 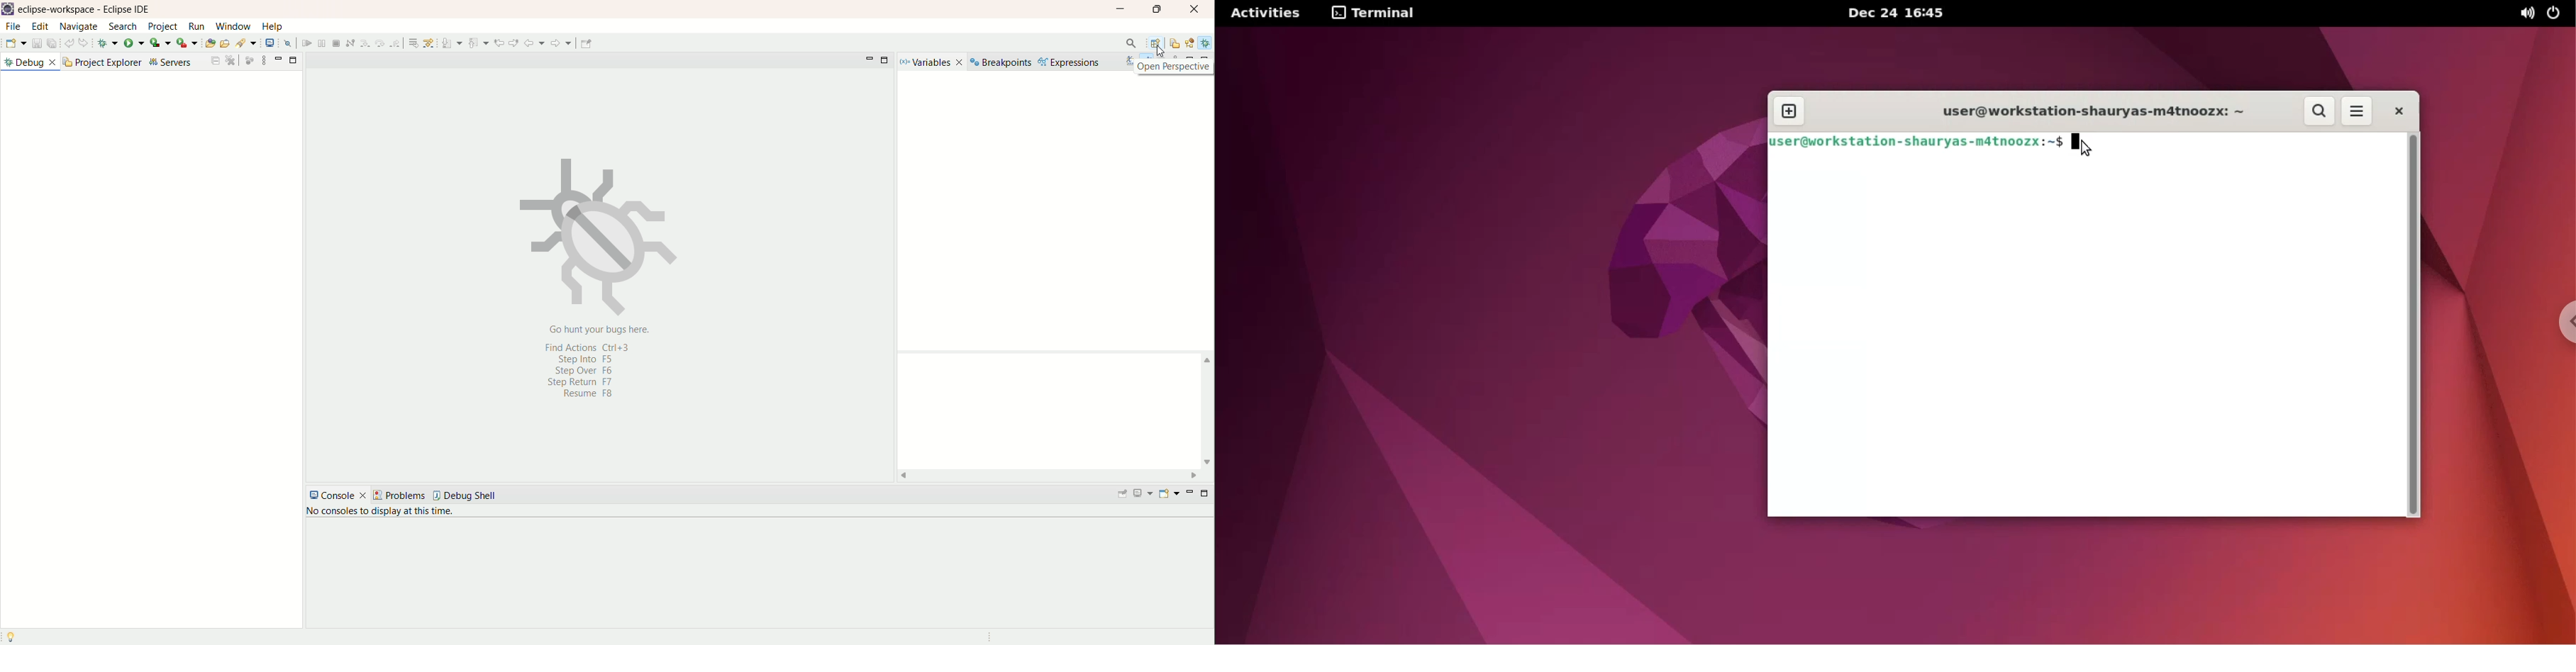 I want to click on run last tool, so click(x=185, y=43).